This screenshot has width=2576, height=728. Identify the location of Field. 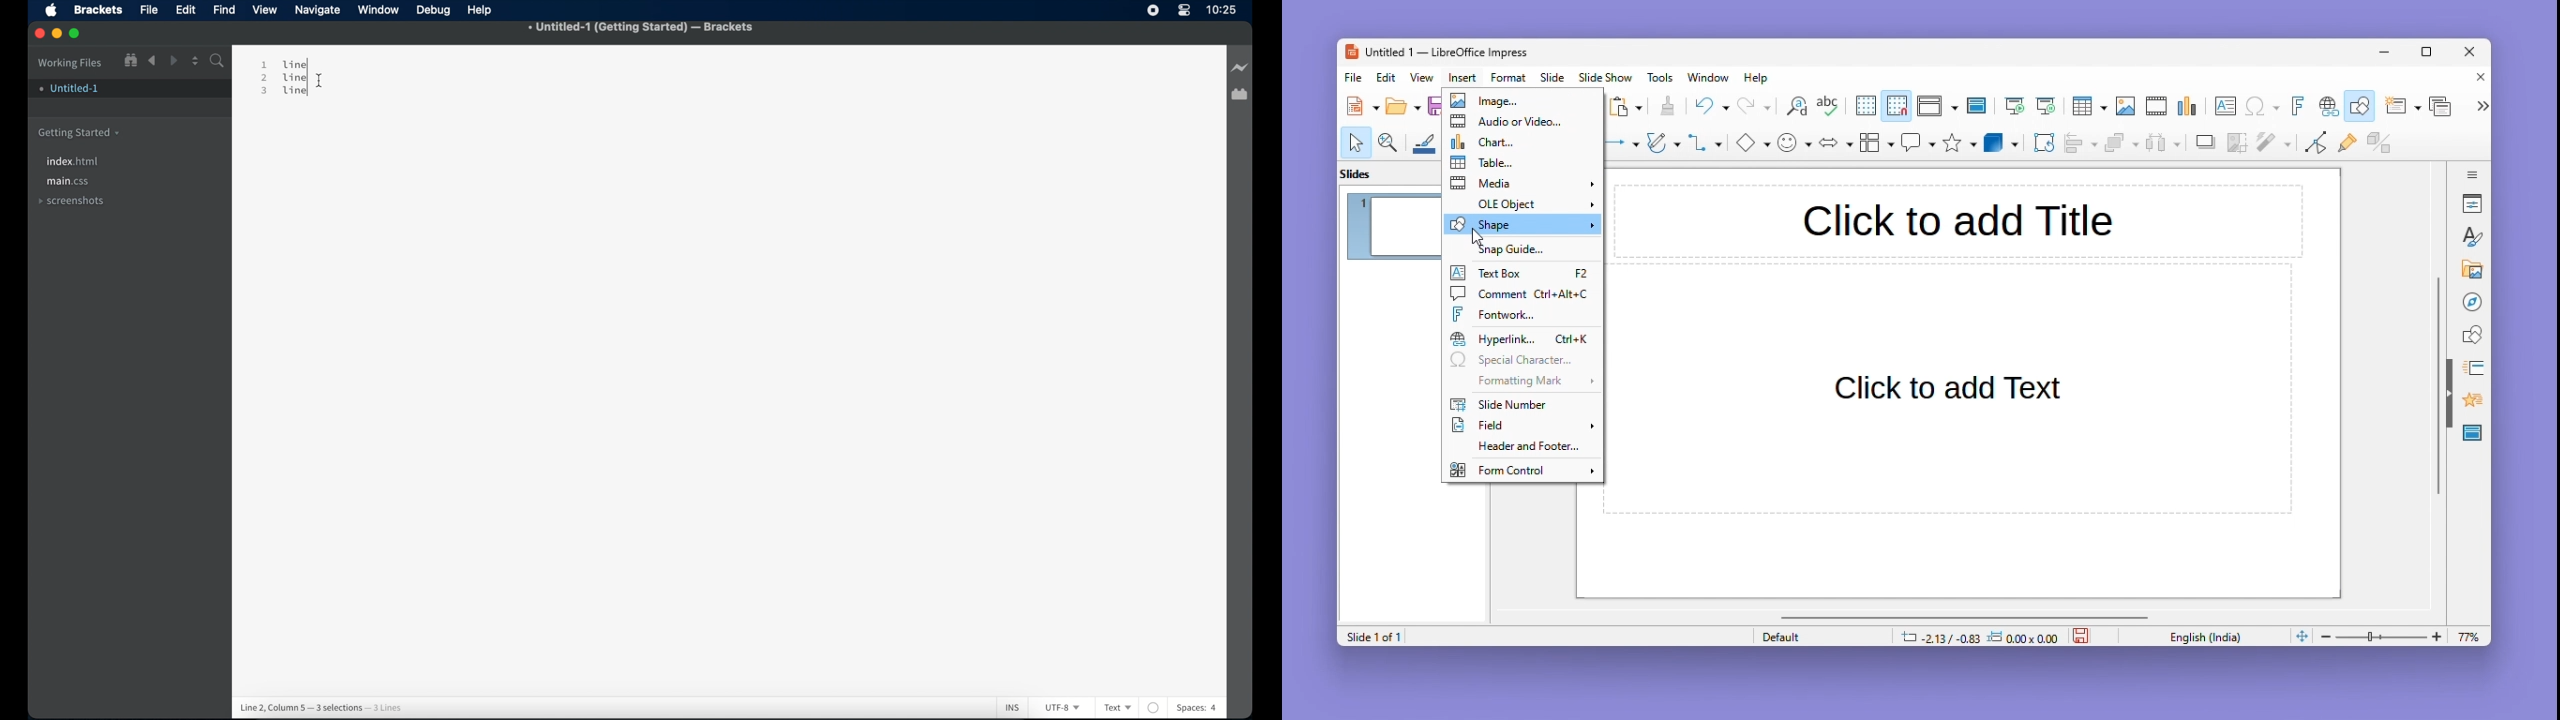
(1522, 427).